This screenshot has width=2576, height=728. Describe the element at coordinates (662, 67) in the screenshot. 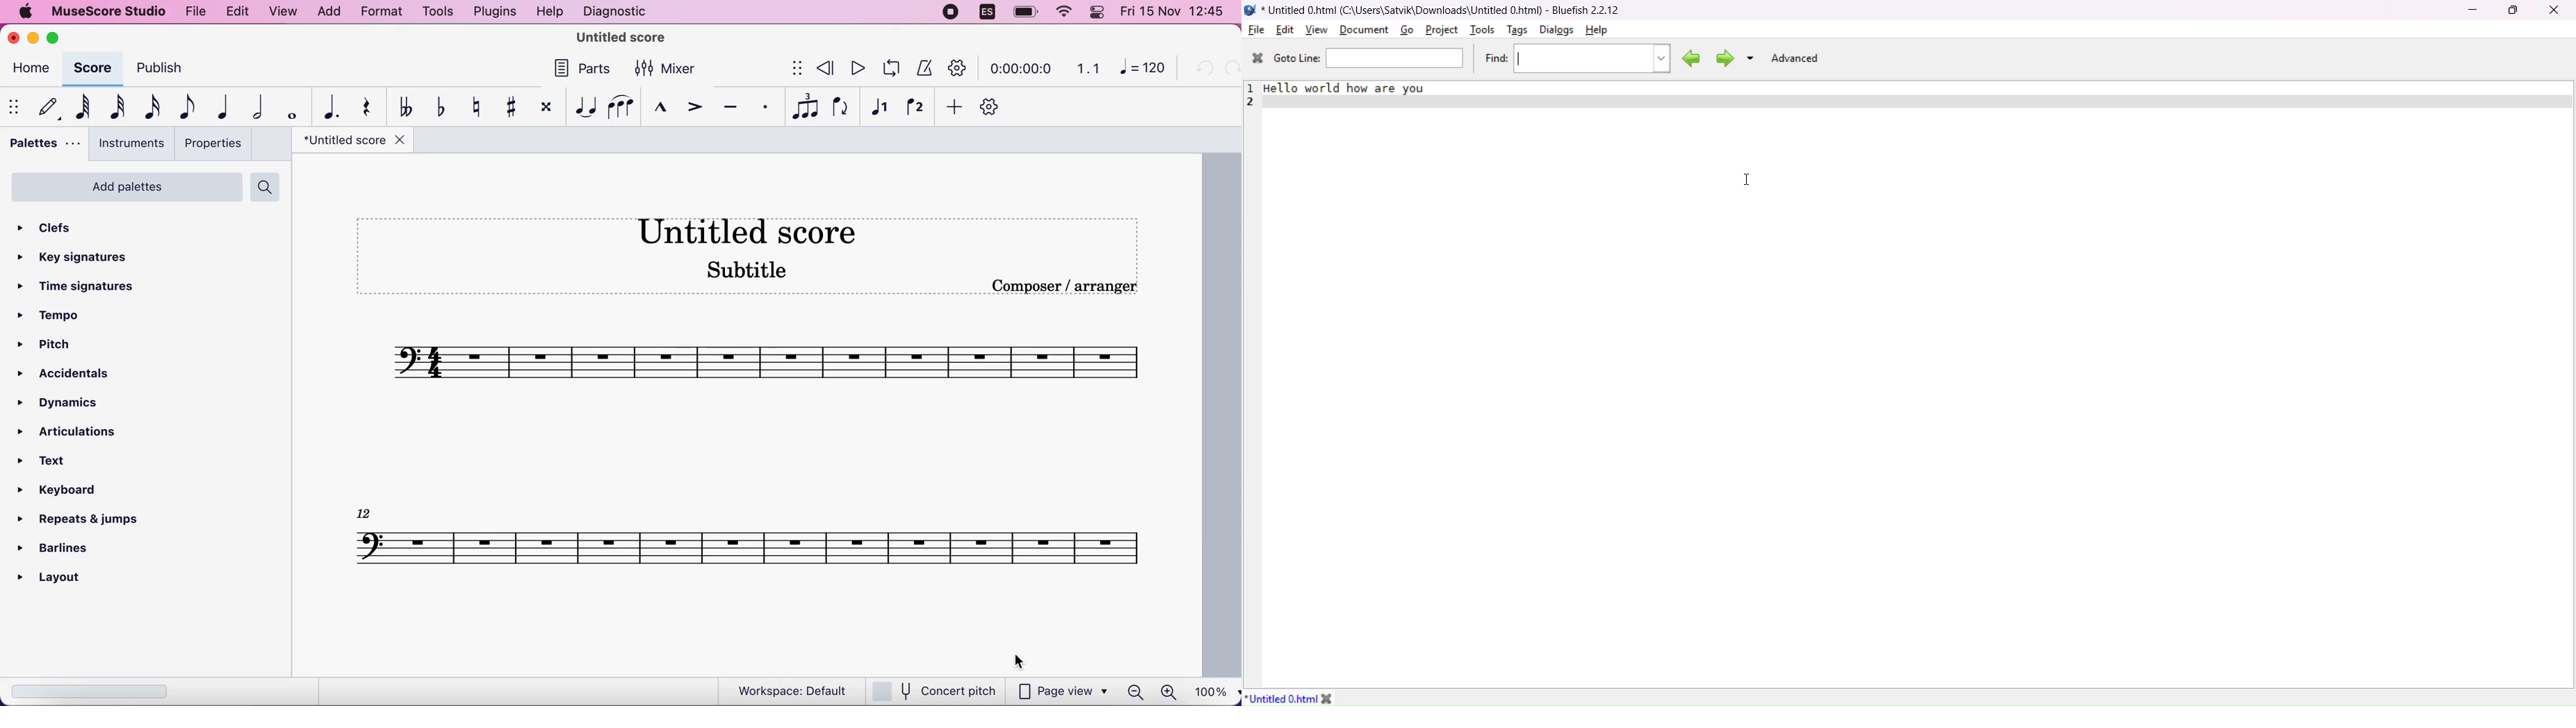

I see `Mixer` at that location.